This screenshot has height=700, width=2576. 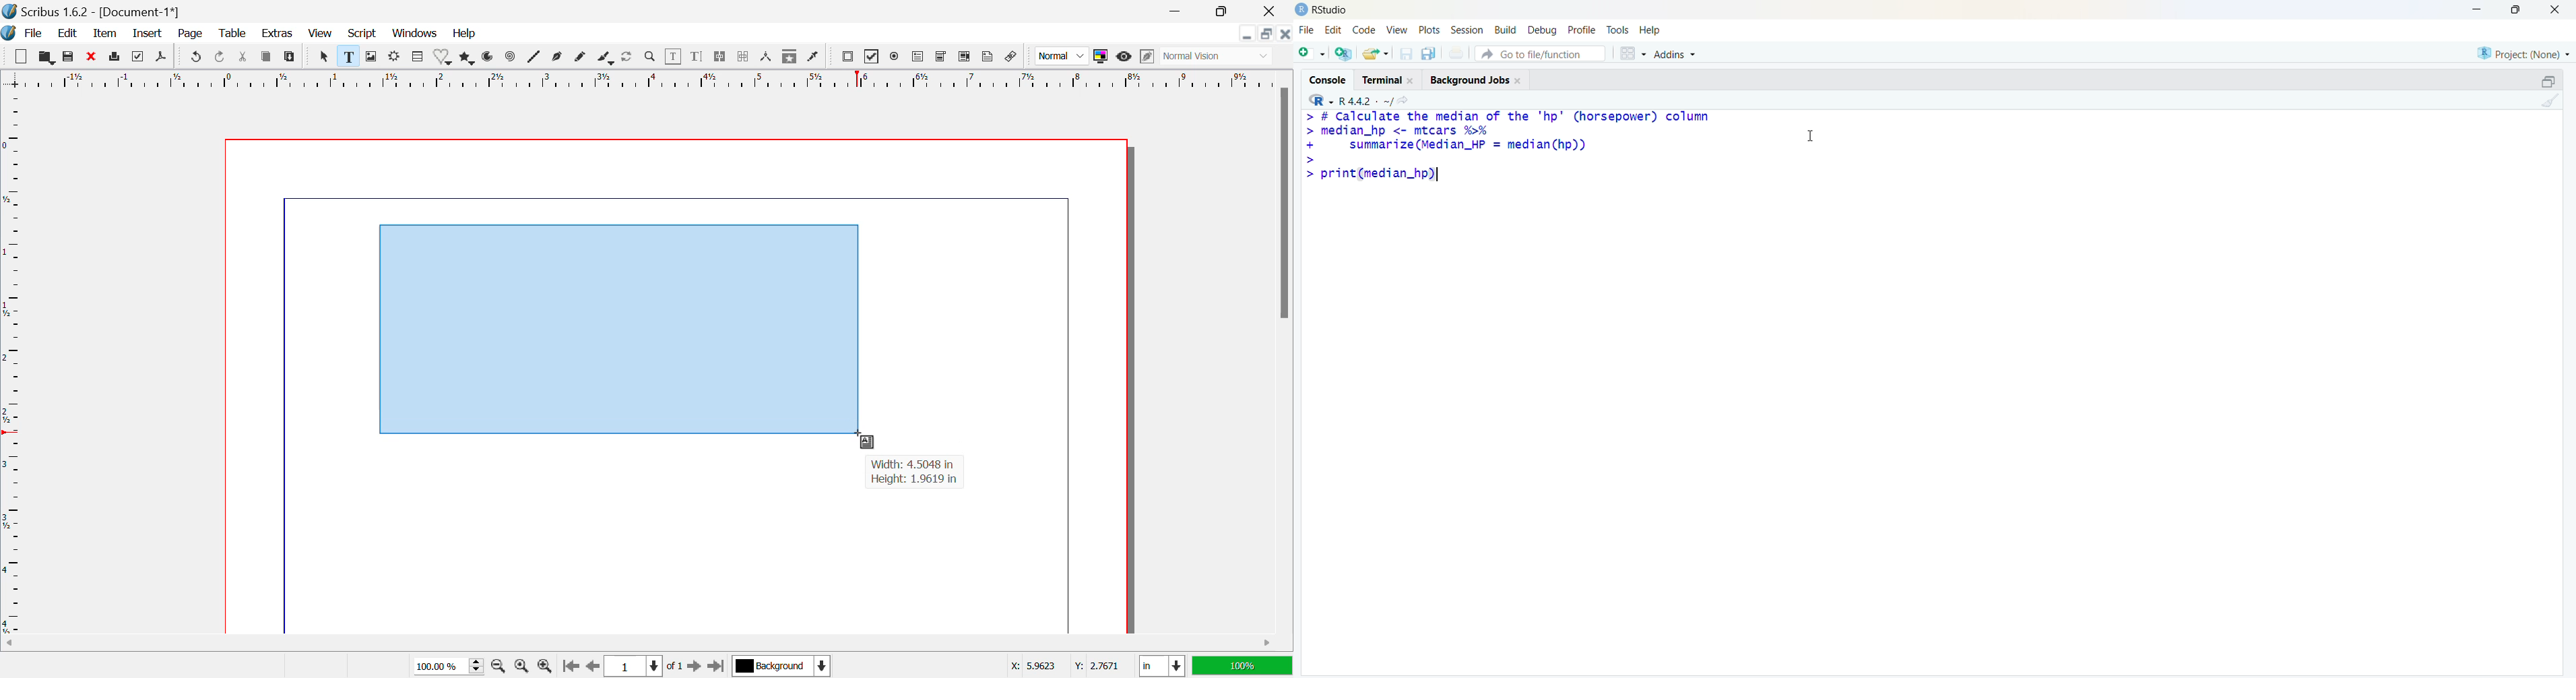 I want to click on Save as Pdf, so click(x=164, y=57).